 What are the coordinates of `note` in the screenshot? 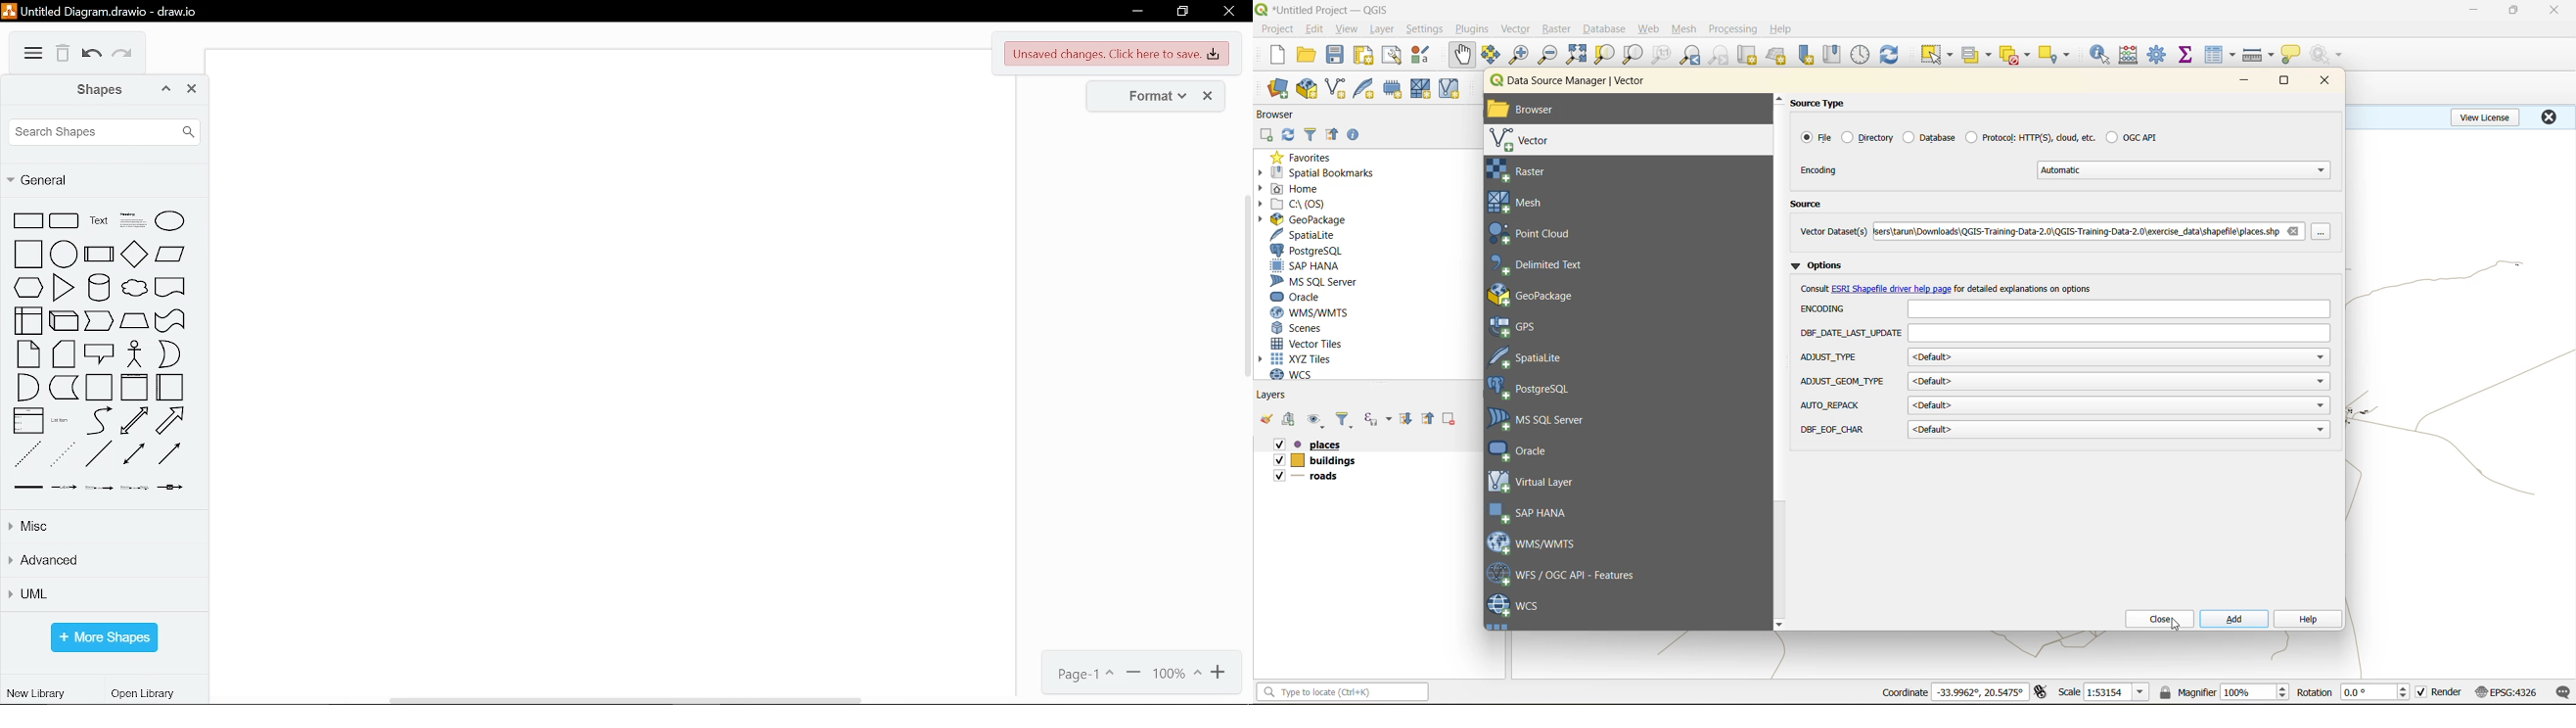 It's located at (27, 355).